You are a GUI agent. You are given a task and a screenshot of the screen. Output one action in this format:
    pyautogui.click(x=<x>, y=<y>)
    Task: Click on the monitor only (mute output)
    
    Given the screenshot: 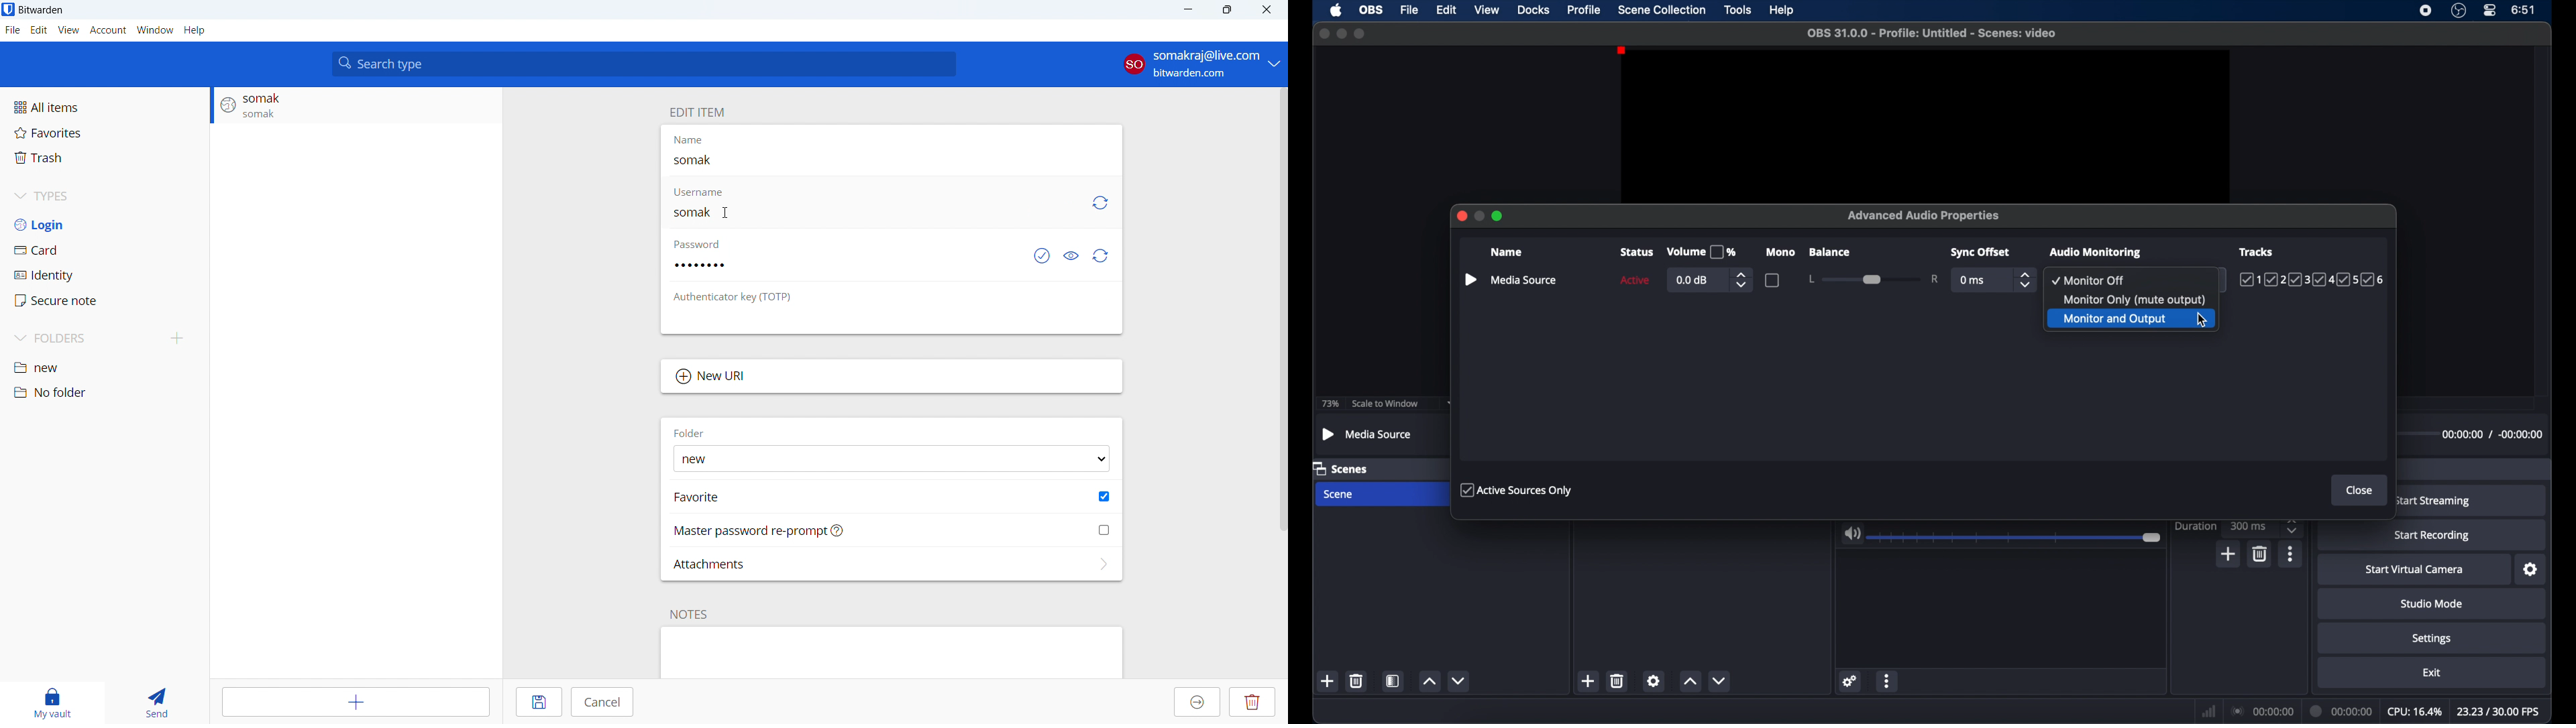 What is the action you would take?
    pyautogui.click(x=2135, y=300)
    